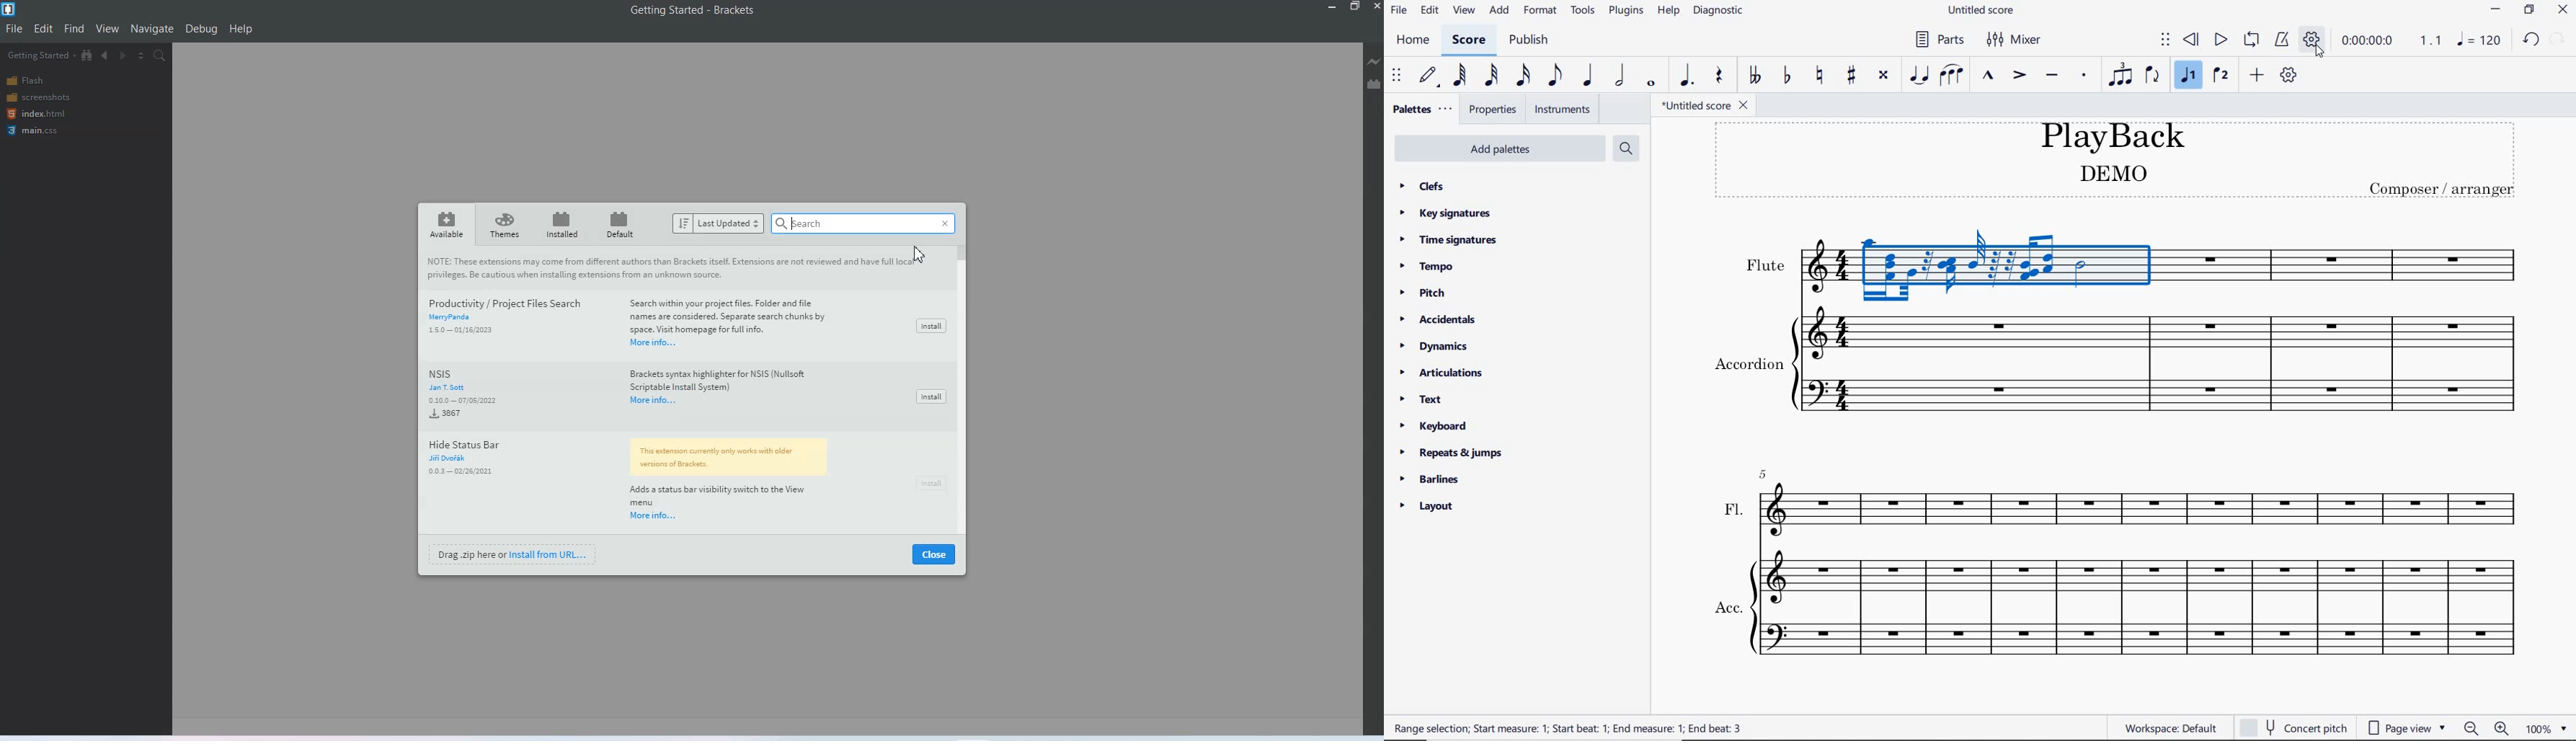  I want to click on minimize, so click(2495, 7).